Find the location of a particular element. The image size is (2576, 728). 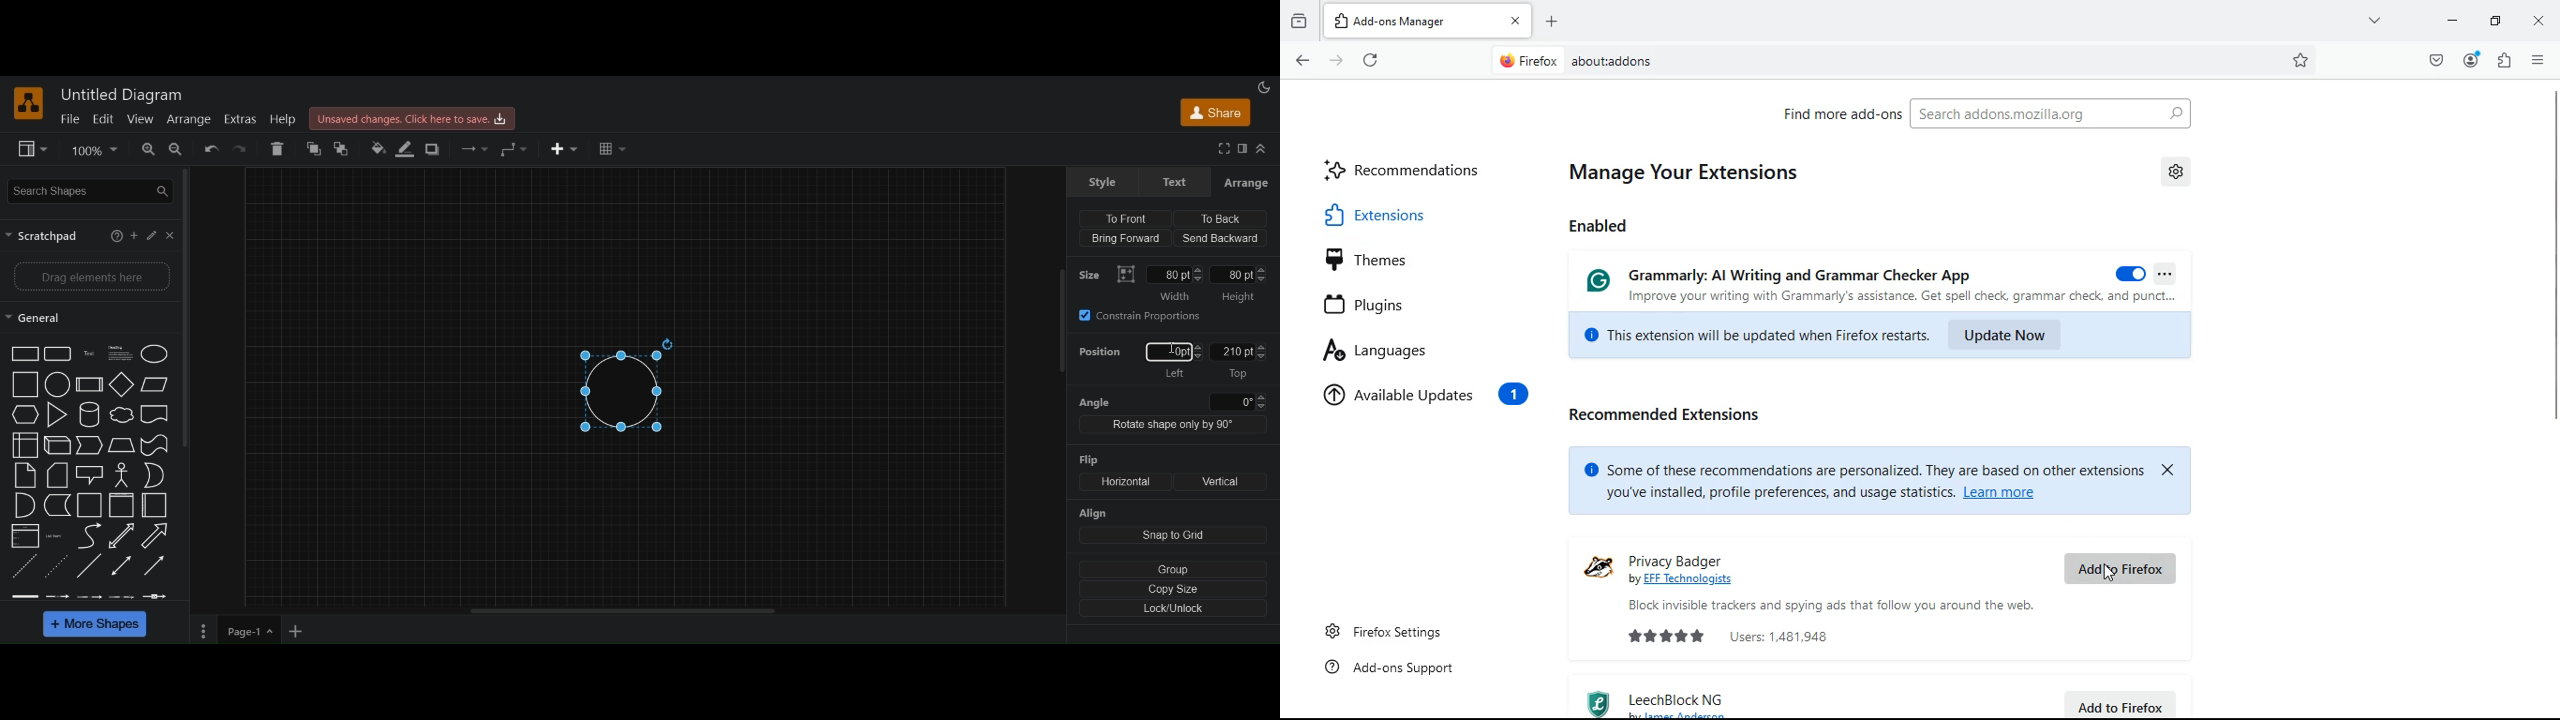

drag elements here is located at coordinates (92, 278).